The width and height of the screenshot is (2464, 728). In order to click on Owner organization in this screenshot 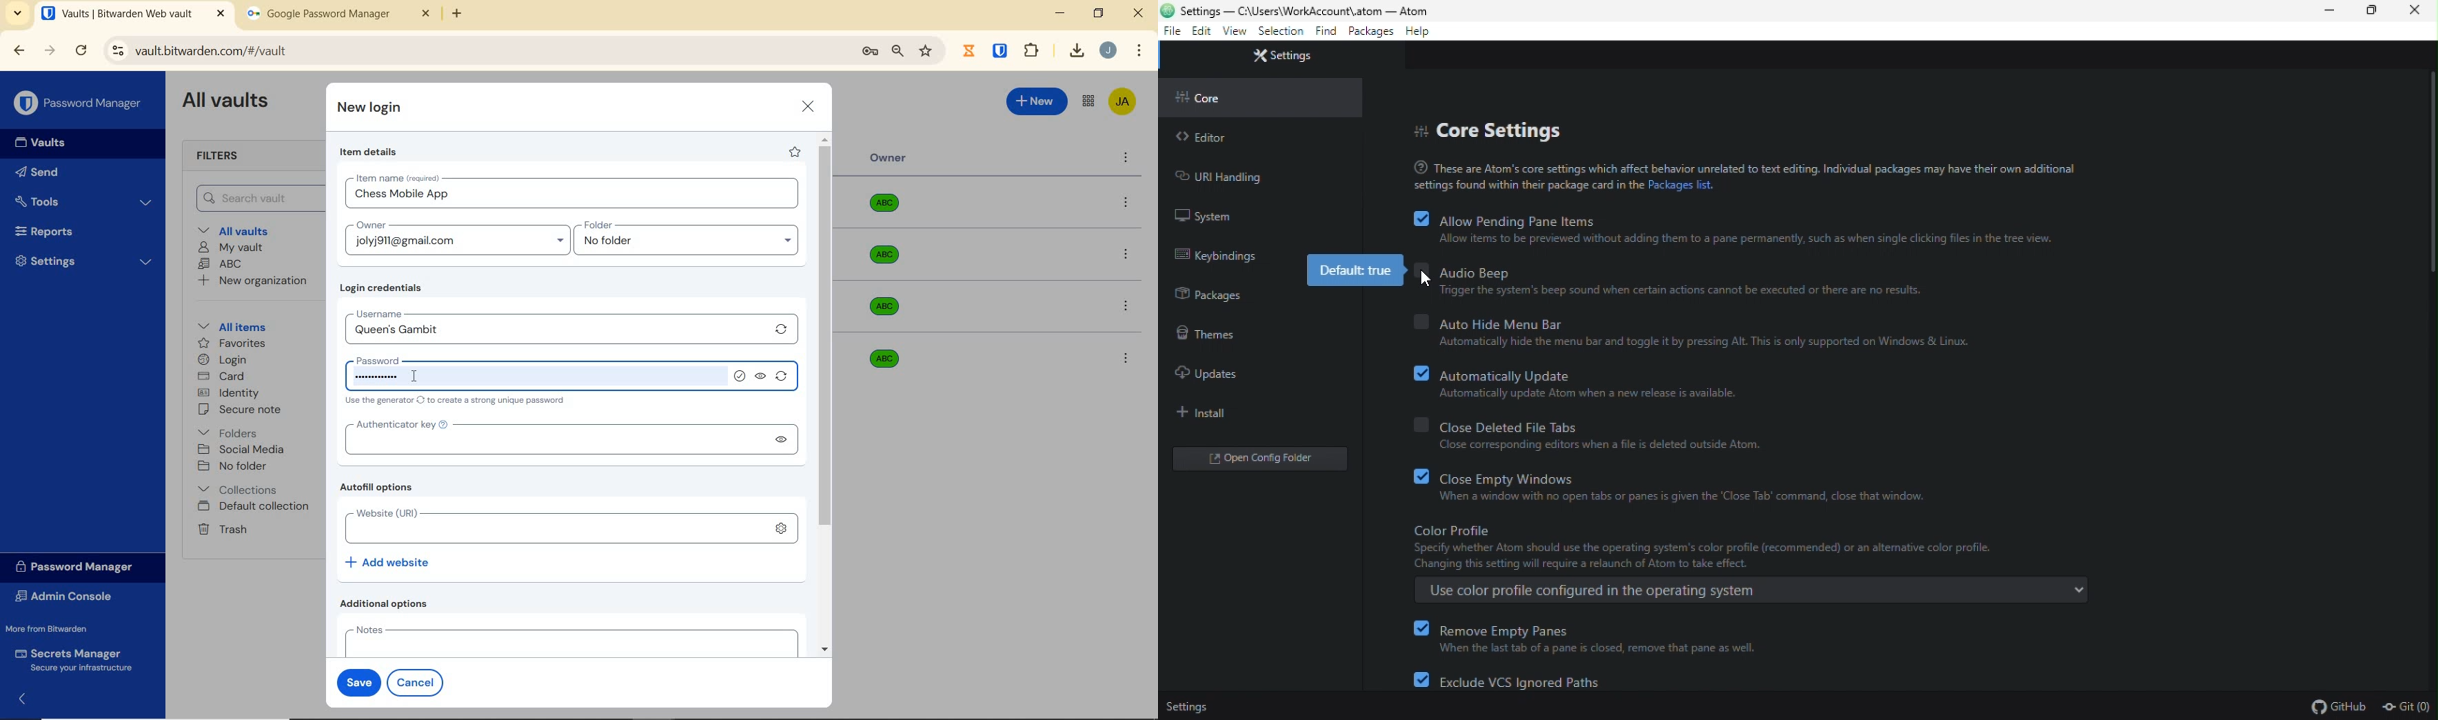, I will do `click(890, 208)`.